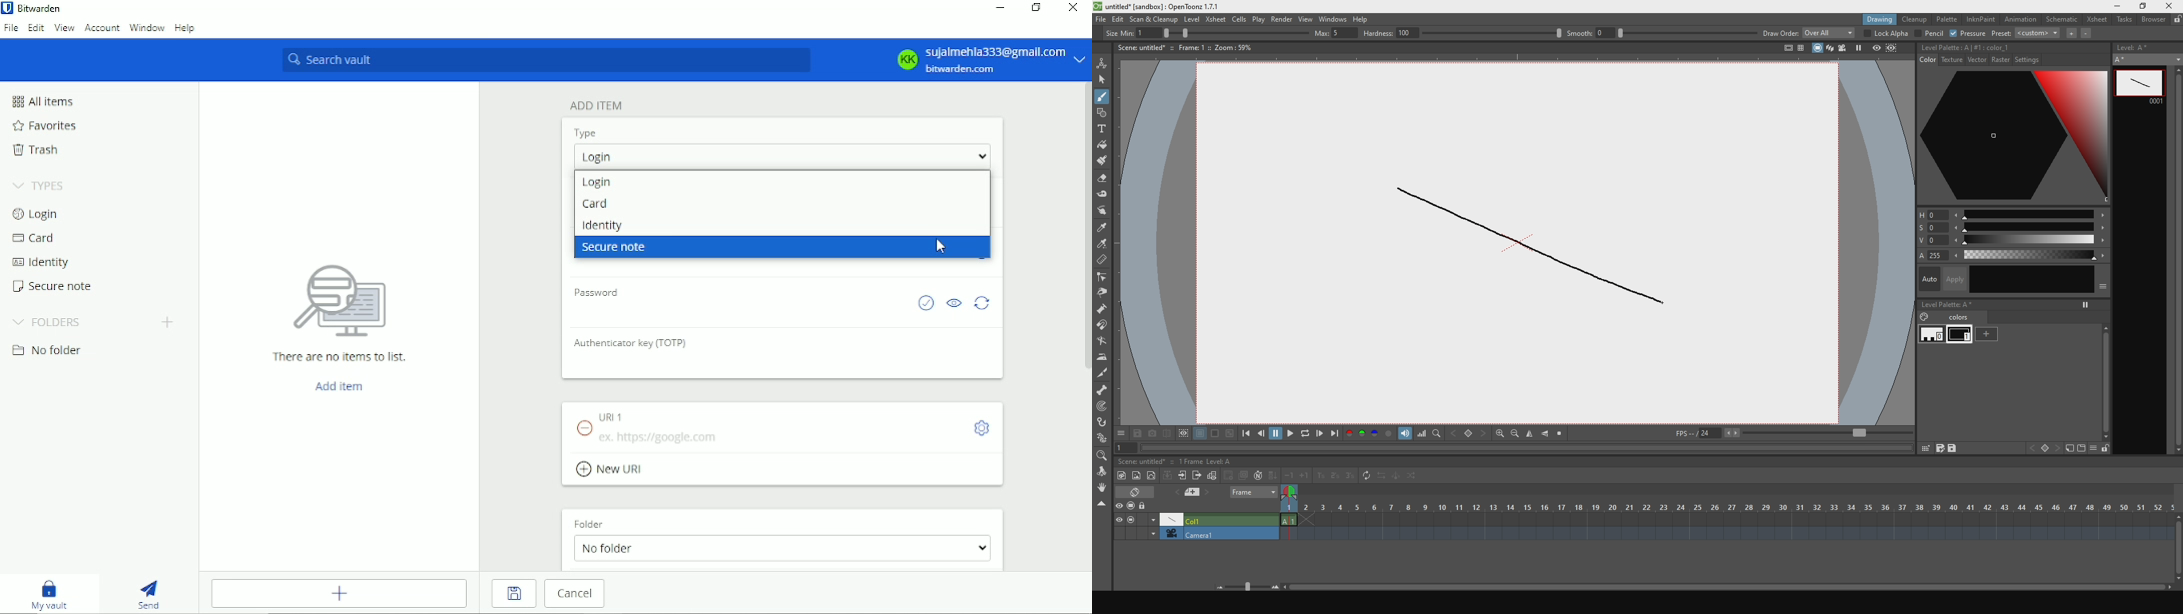 The width and height of the screenshot is (2184, 616). What do you see at coordinates (47, 351) in the screenshot?
I see `No folder` at bounding box center [47, 351].